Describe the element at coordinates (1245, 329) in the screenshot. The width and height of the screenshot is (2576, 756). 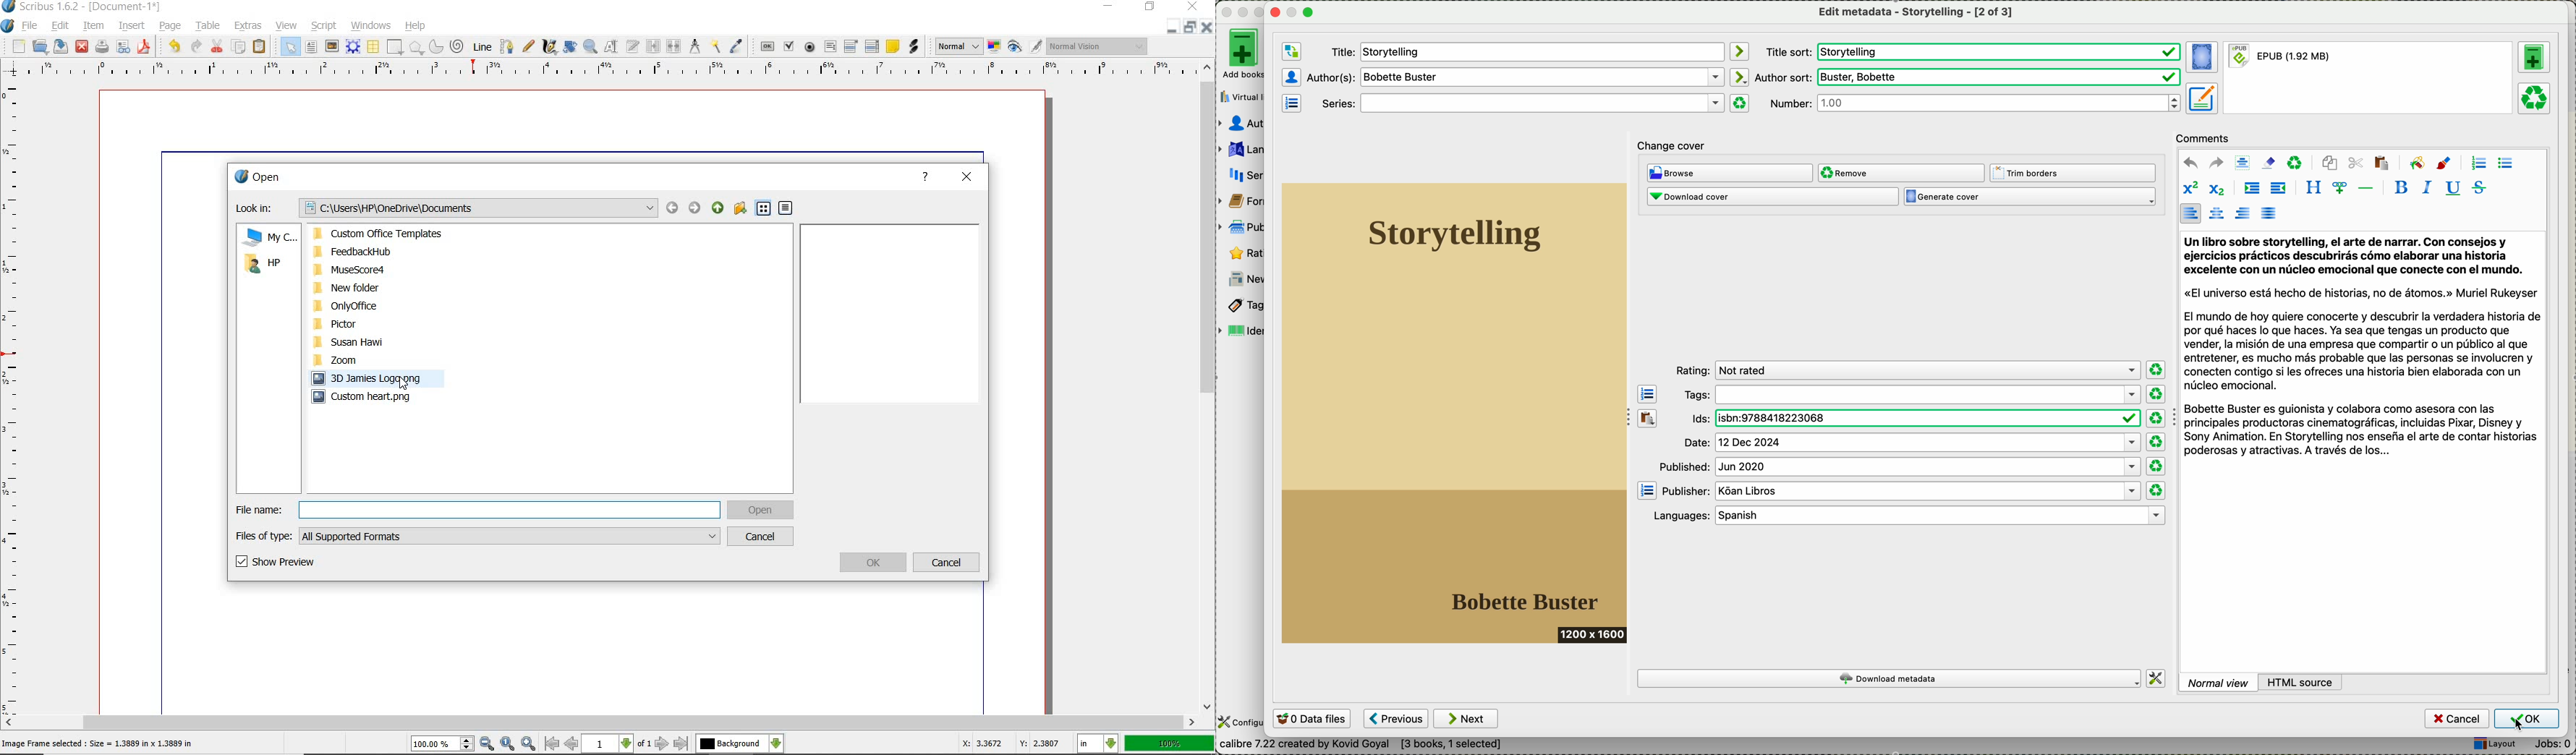
I see `identifiers` at that location.